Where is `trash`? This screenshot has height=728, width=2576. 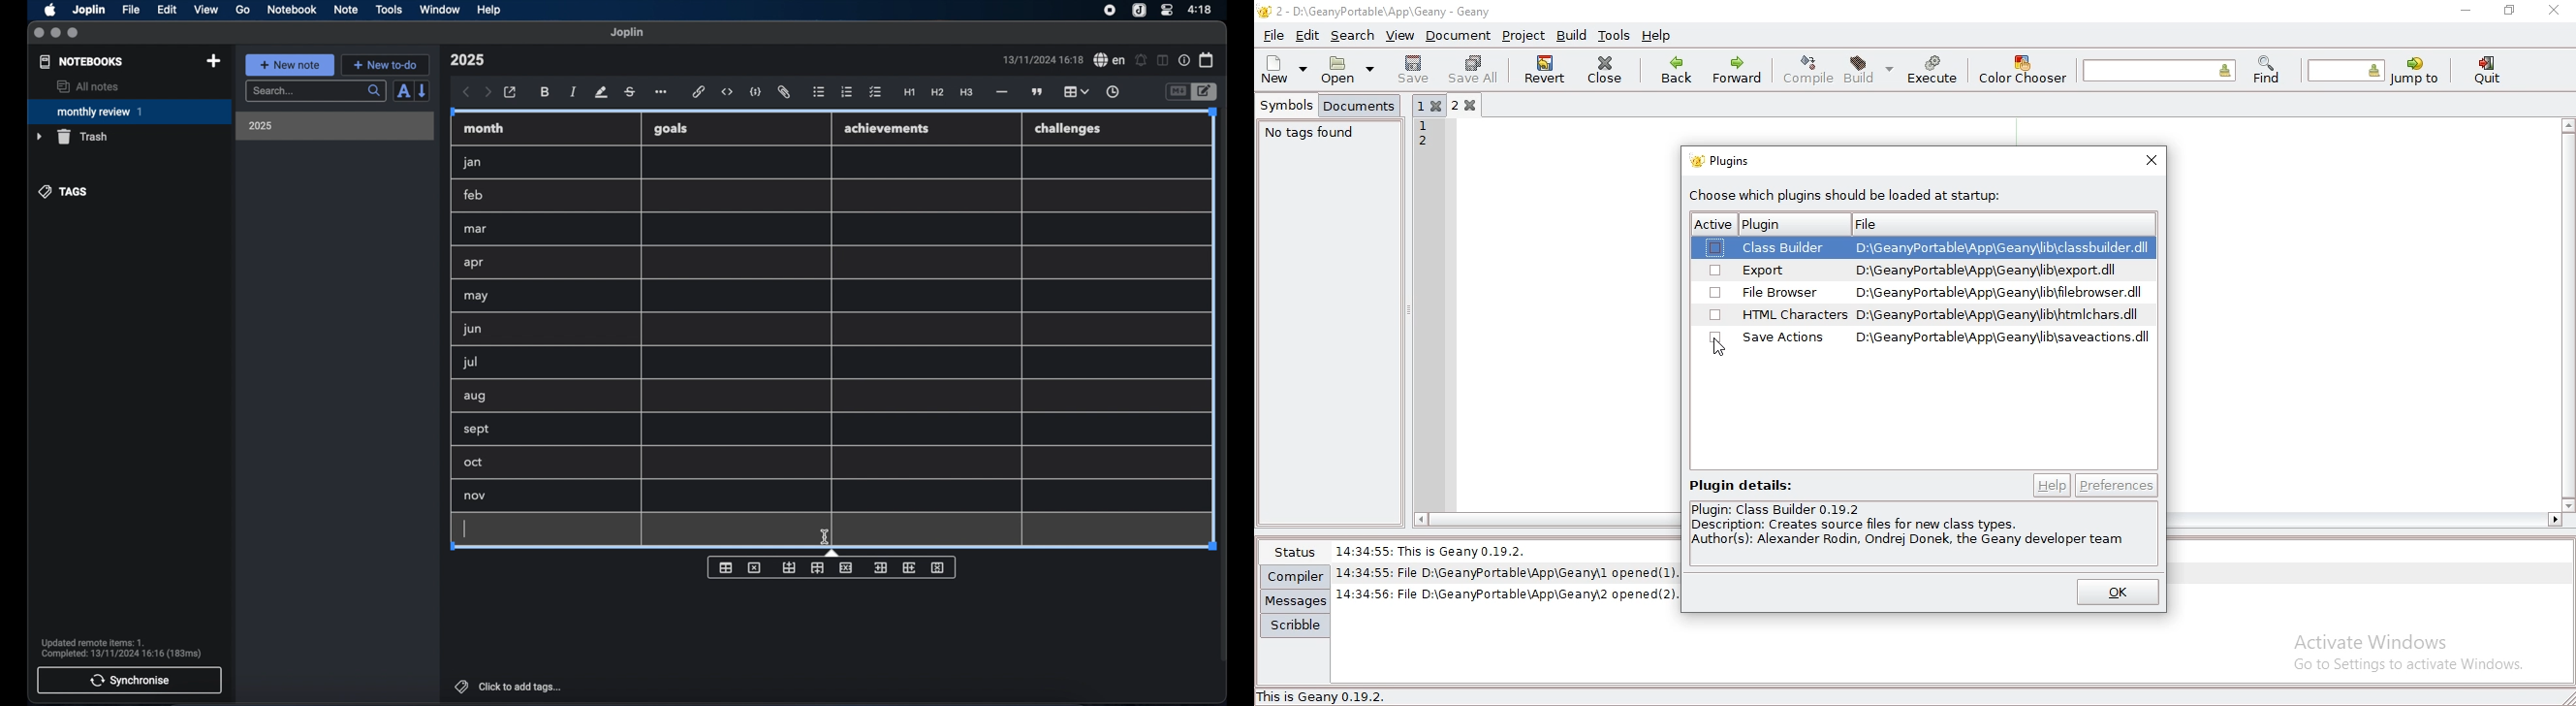
trash is located at coordinates (72, 137).